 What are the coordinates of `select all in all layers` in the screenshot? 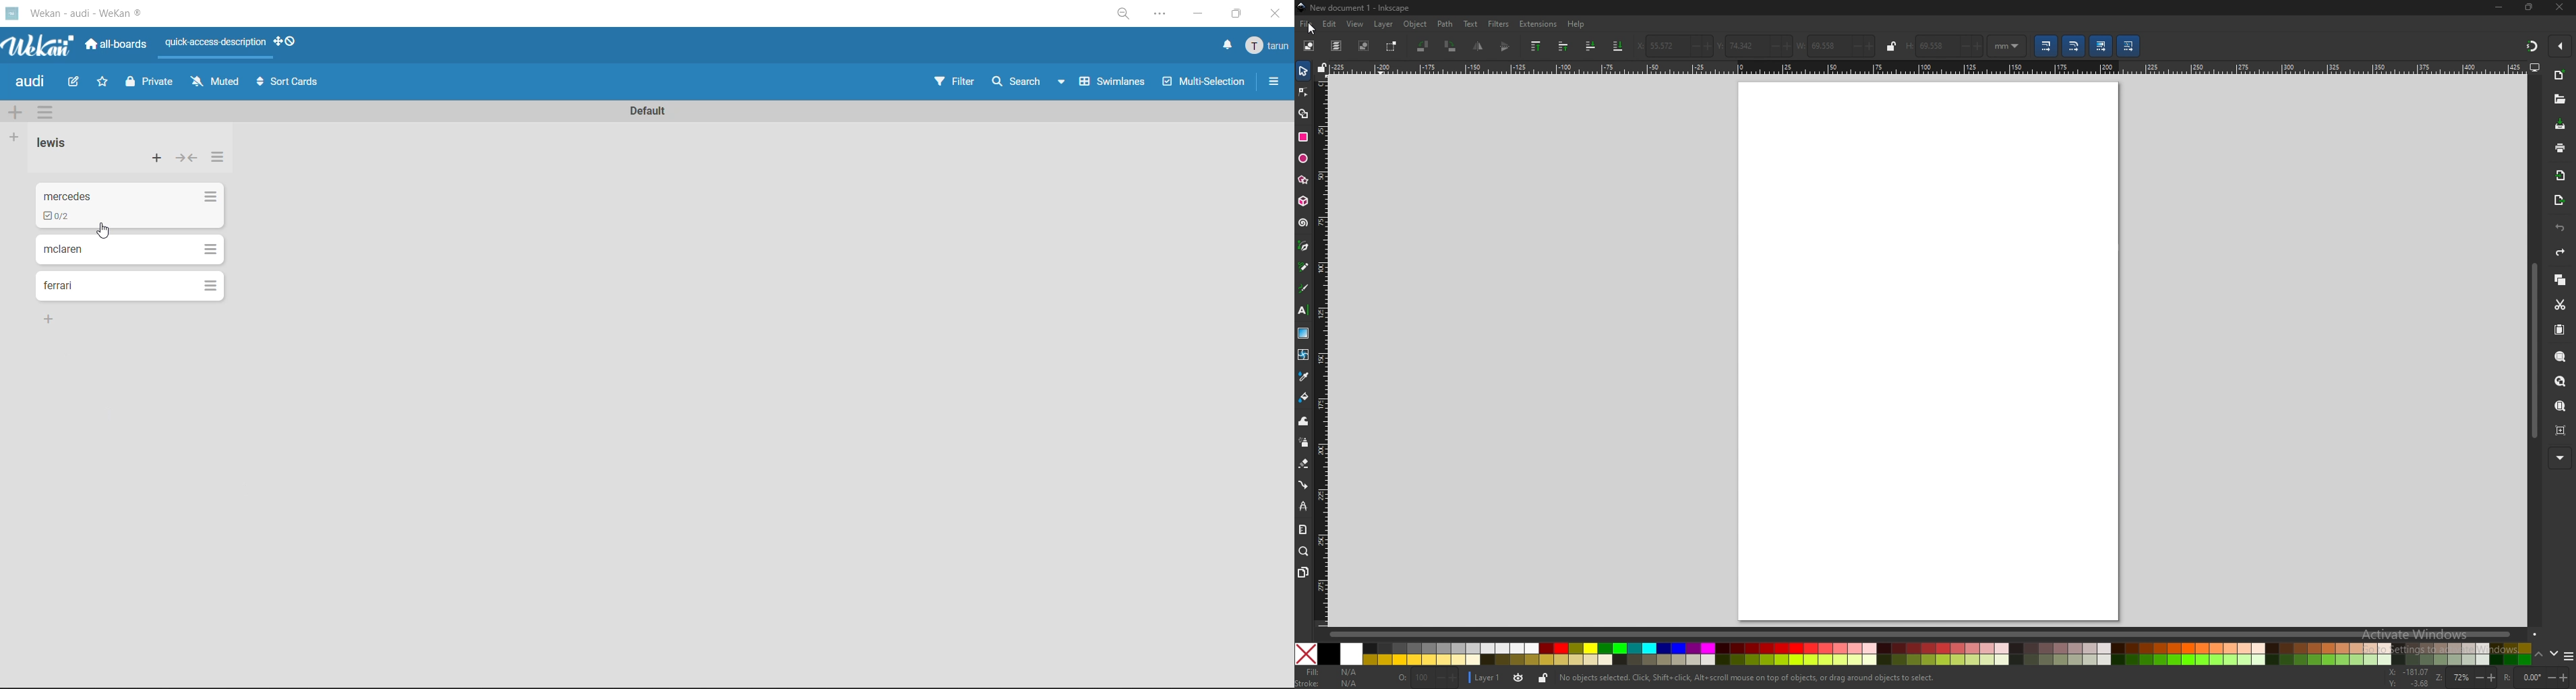 It's located at (1336, 46).